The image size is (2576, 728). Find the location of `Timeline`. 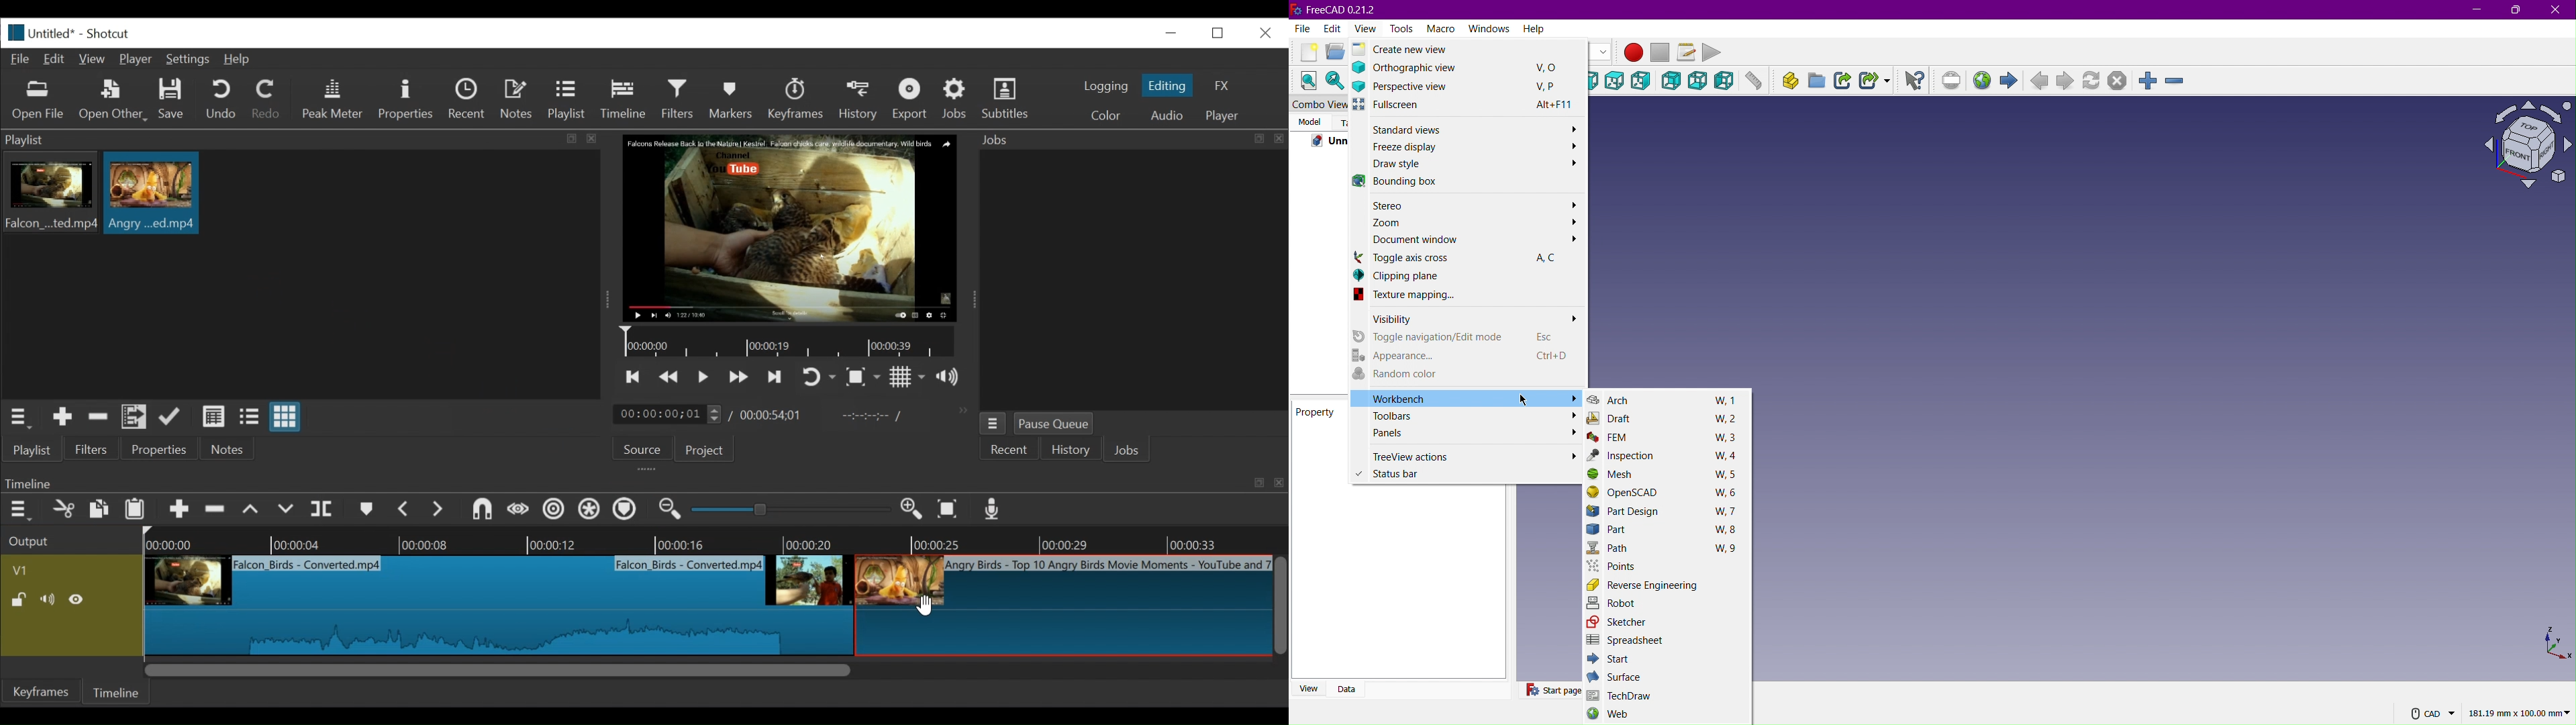

Timeline is located at coordinates (791, 342).